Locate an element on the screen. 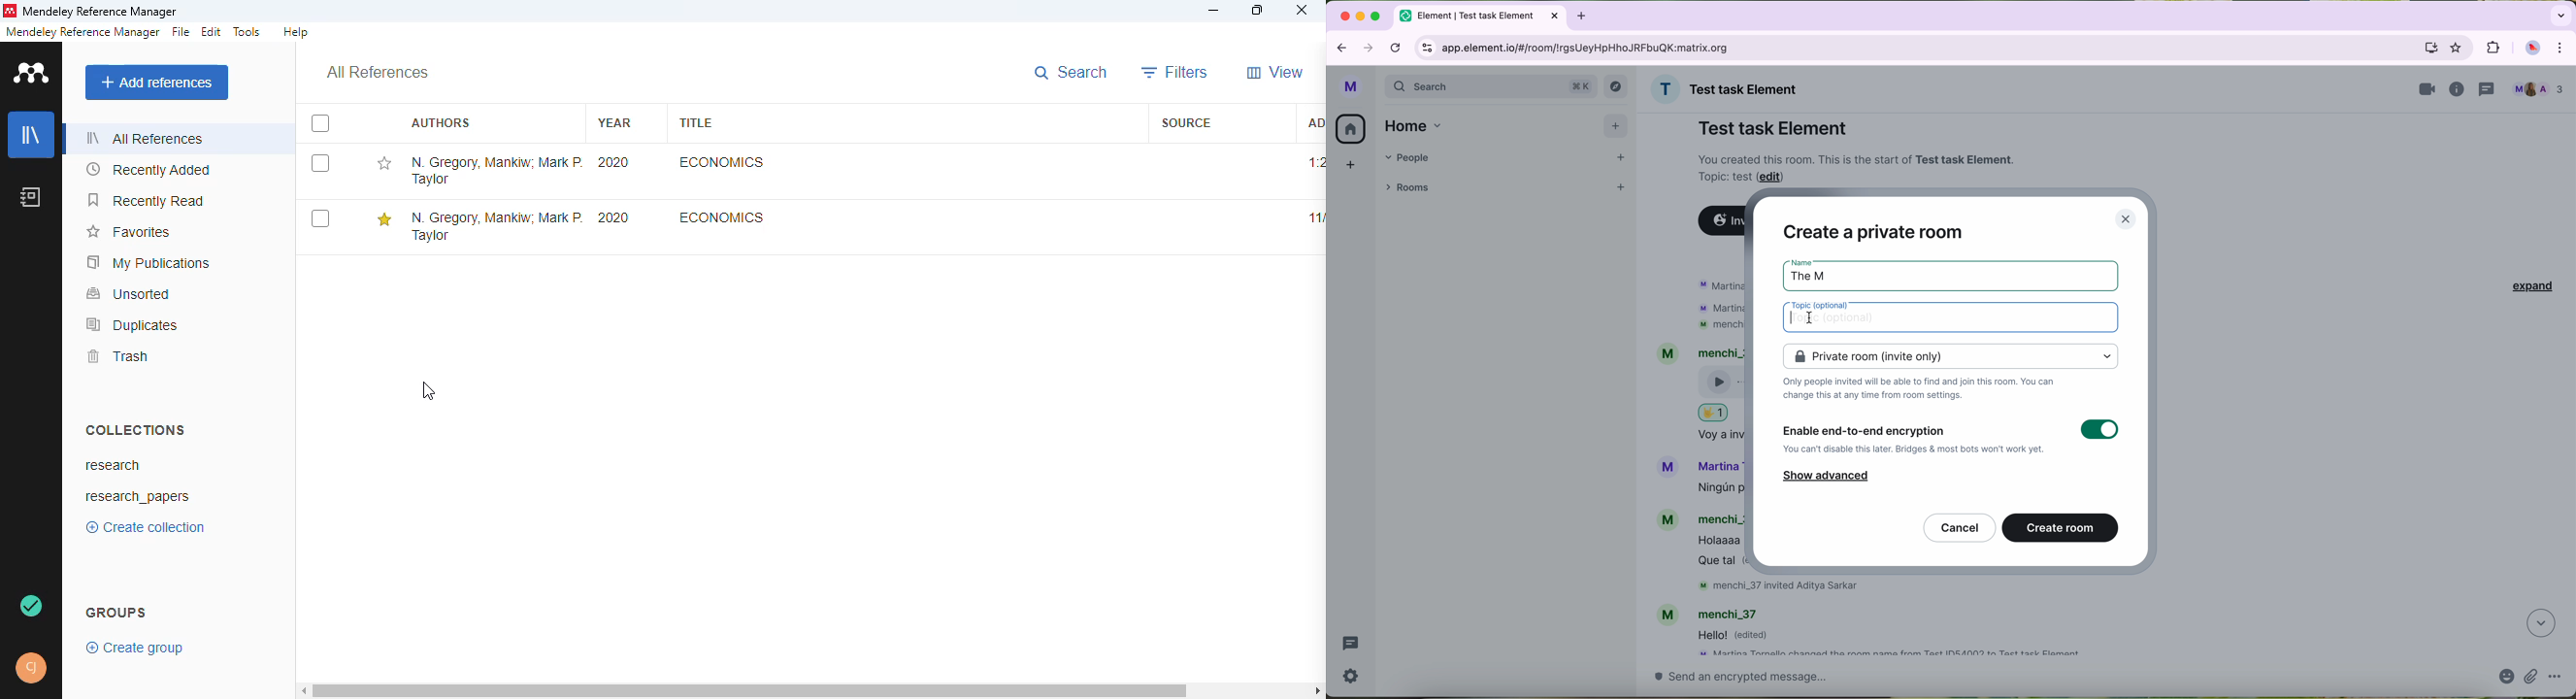 This screenshot has height=700, width=2576. The M is located at coordinates (1818, 273).